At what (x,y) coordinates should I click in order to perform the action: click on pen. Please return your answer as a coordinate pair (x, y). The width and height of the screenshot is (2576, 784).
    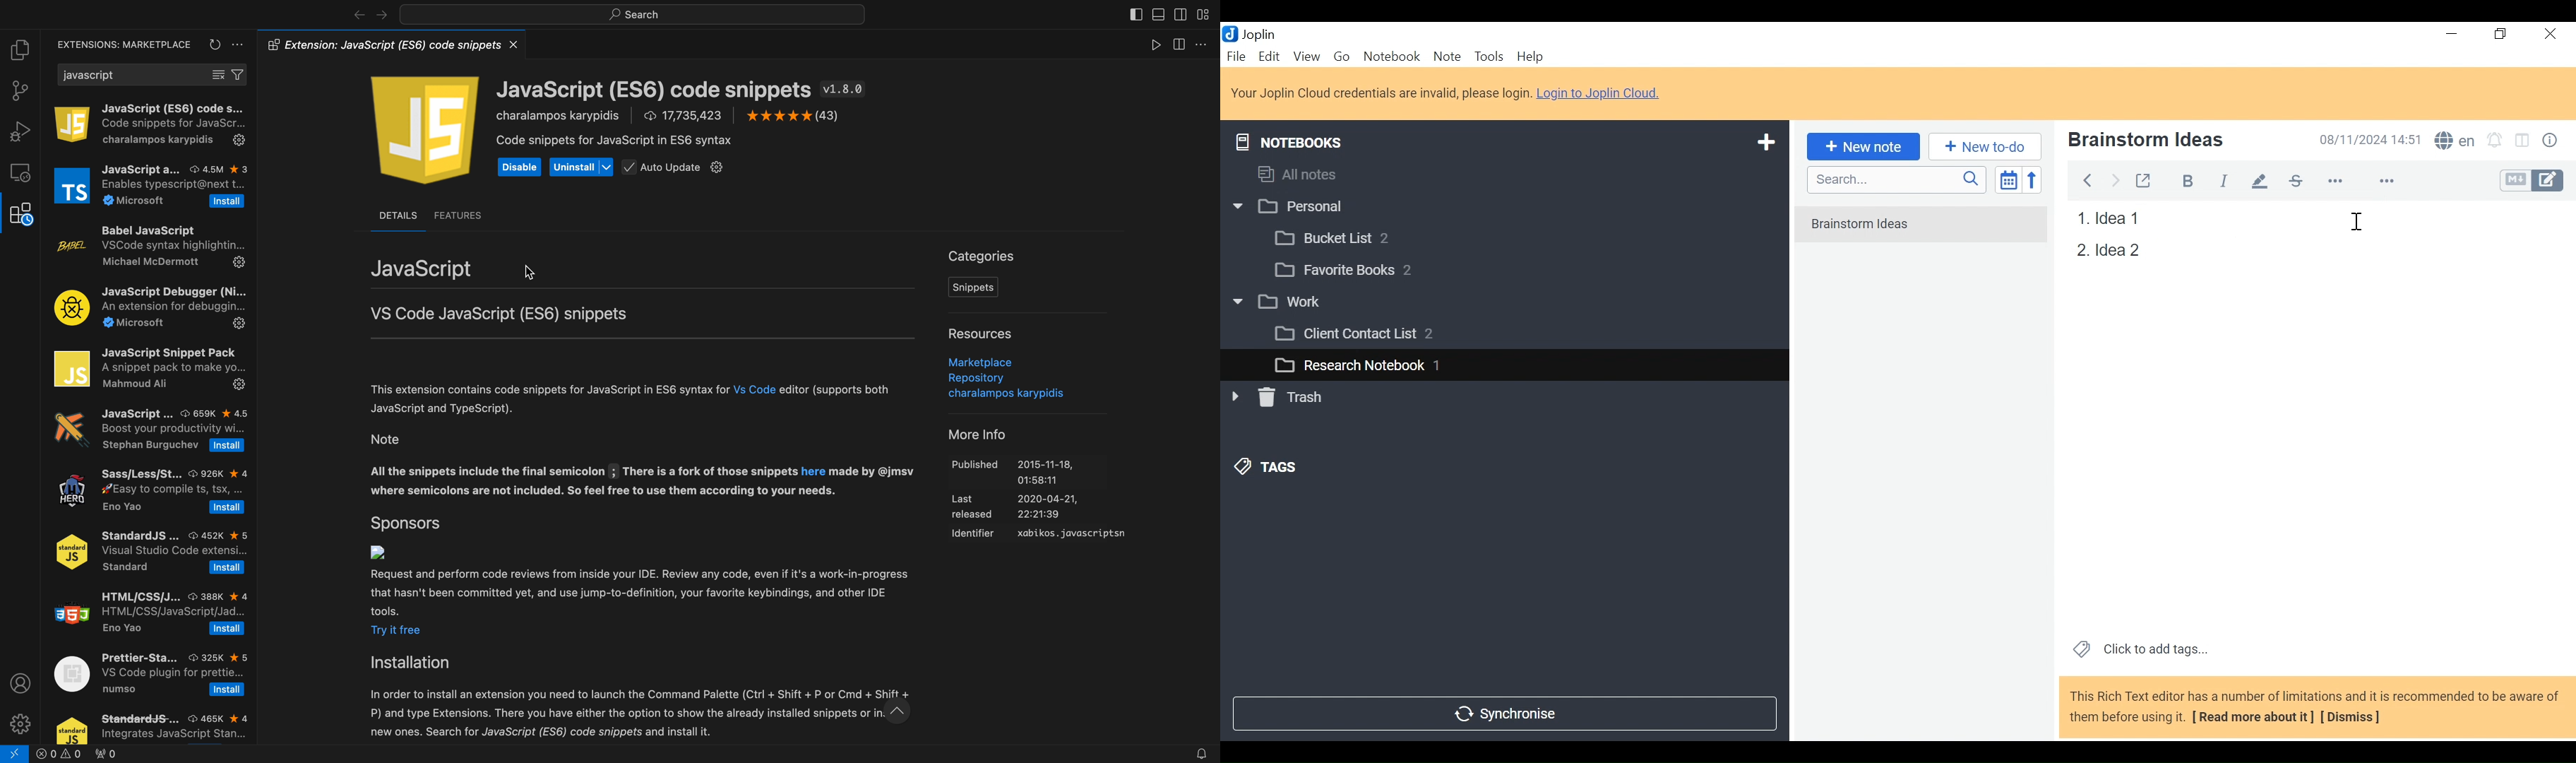
    Looking at the image, I should click on (2260, 177).